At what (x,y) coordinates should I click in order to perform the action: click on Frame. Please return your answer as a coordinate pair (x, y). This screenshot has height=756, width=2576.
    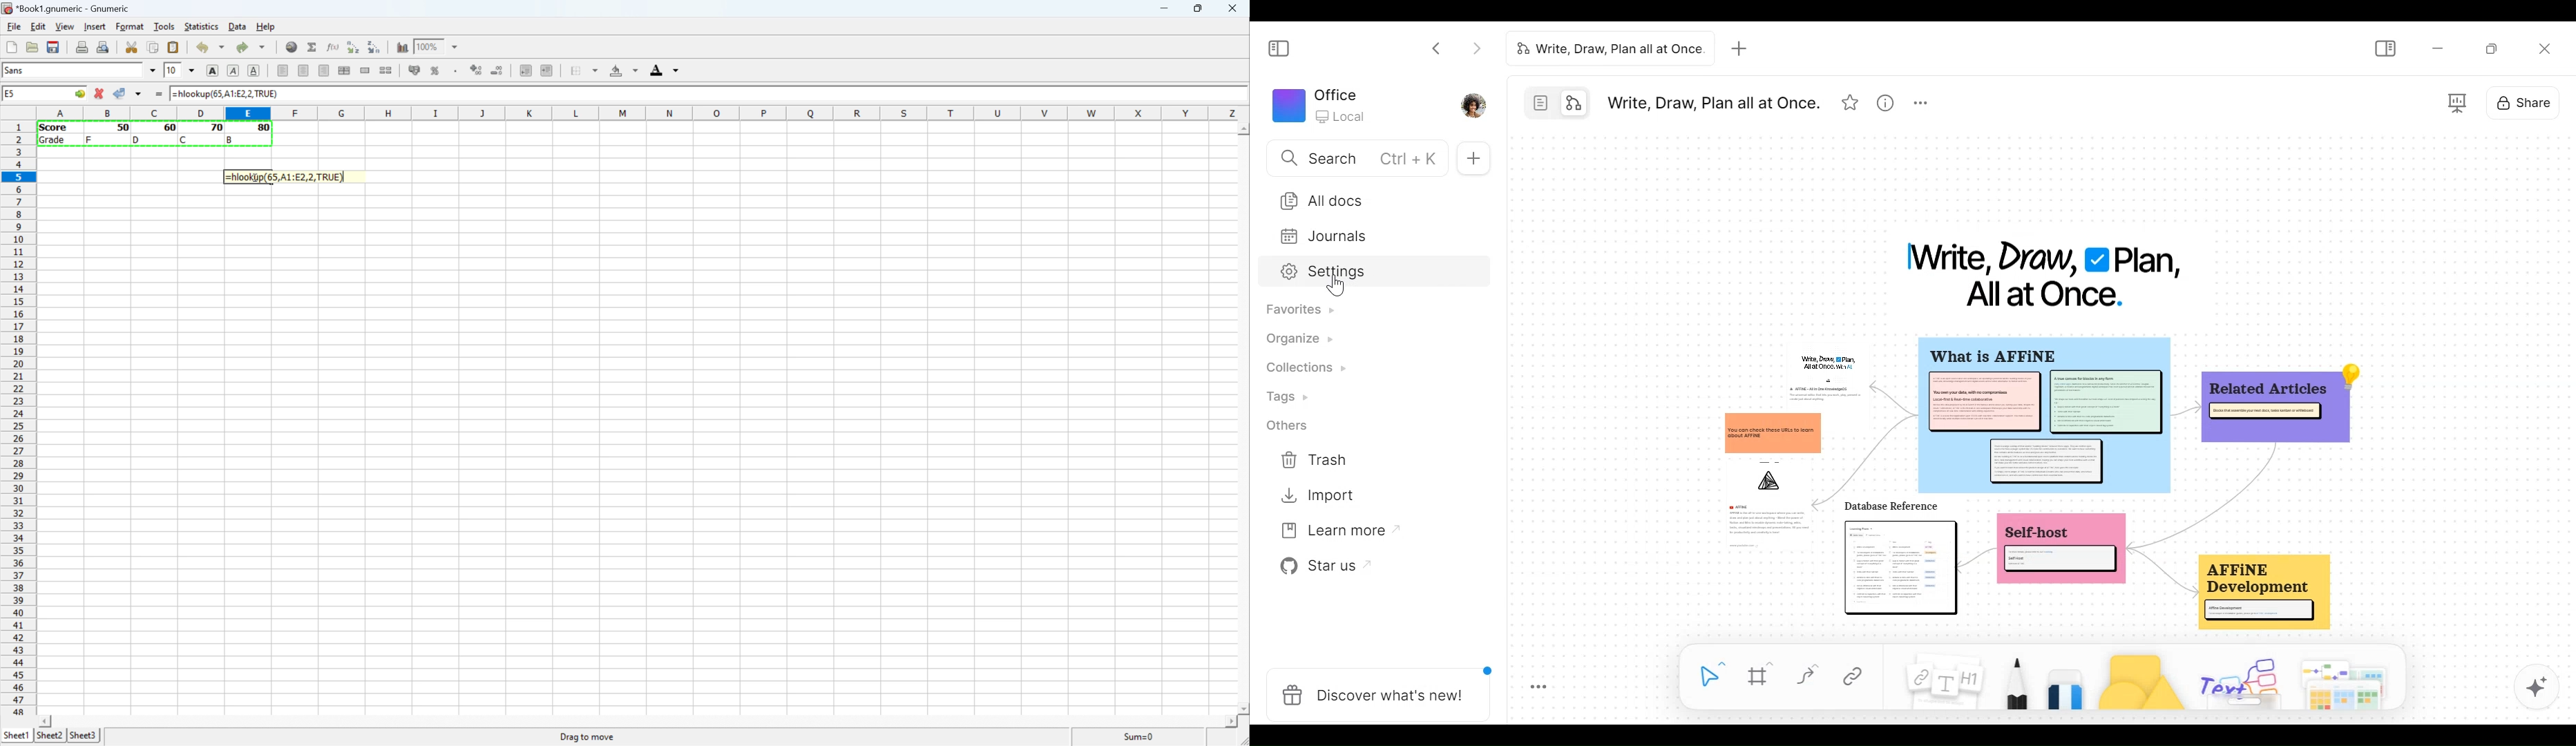
    Looking at the image, I should click on (2459, 104).